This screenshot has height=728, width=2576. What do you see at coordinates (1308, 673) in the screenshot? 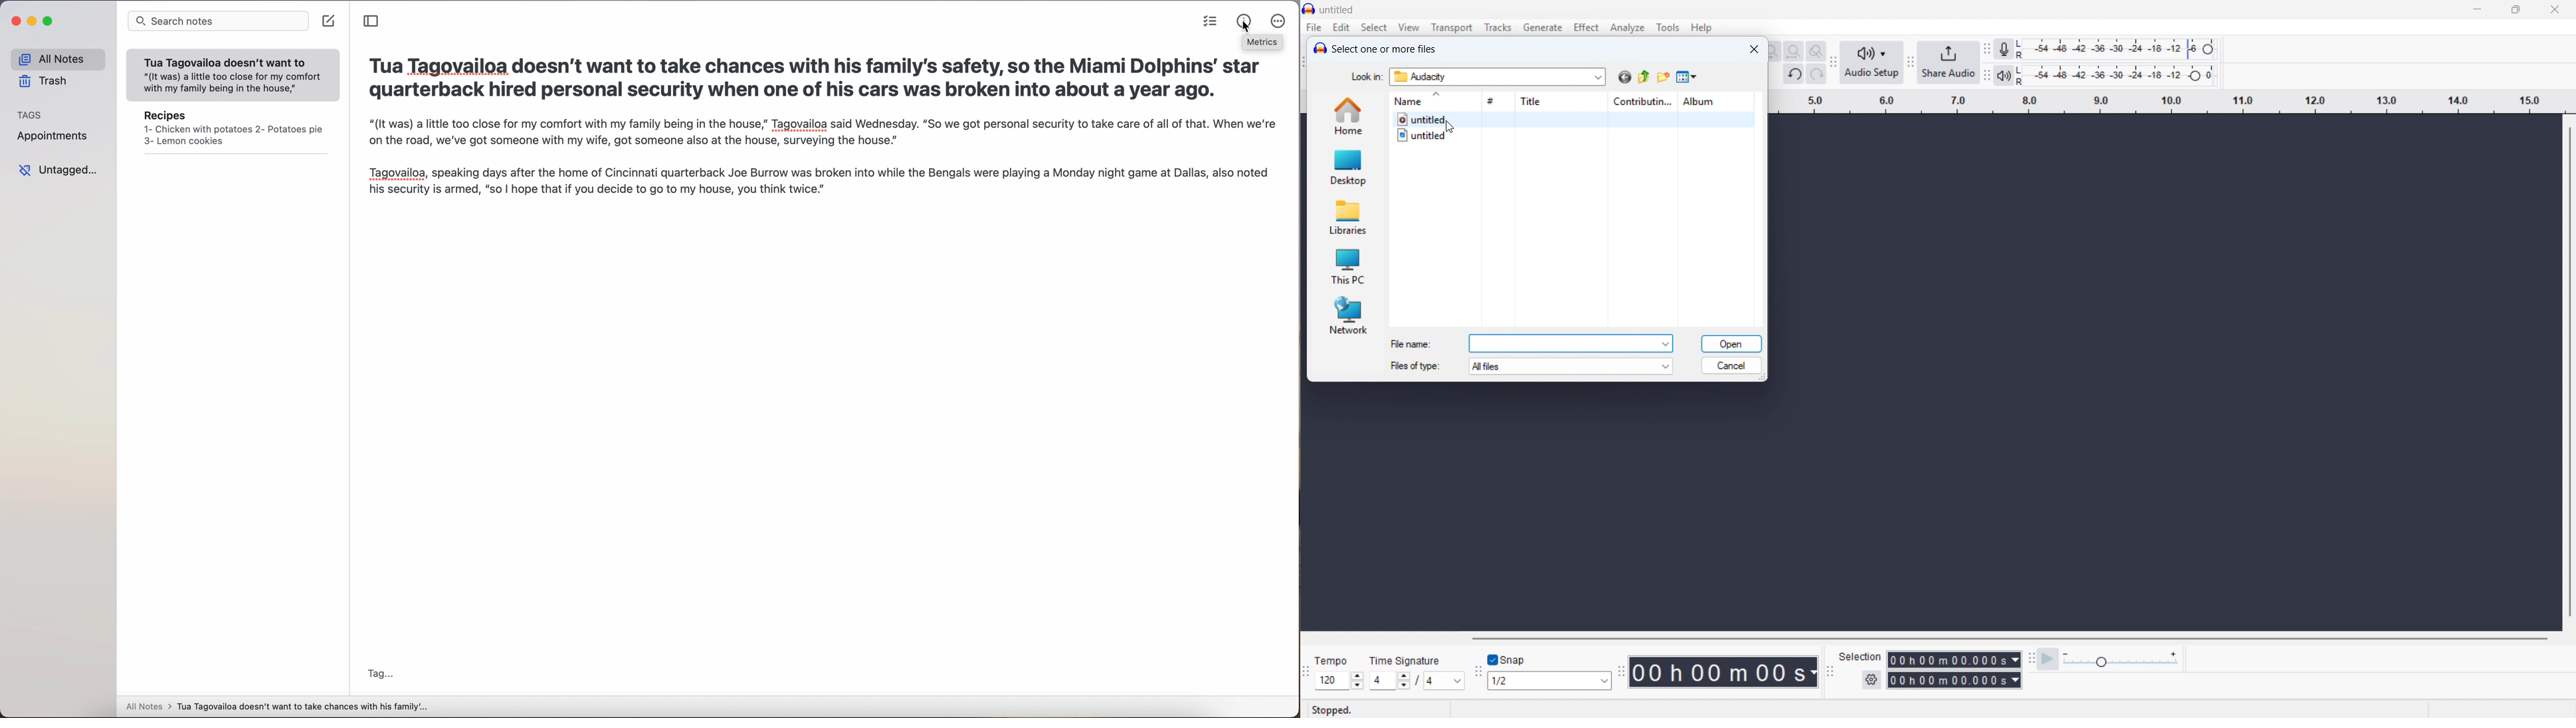
I see `Time signature toolbar ` at bounding box center [1308, 673].